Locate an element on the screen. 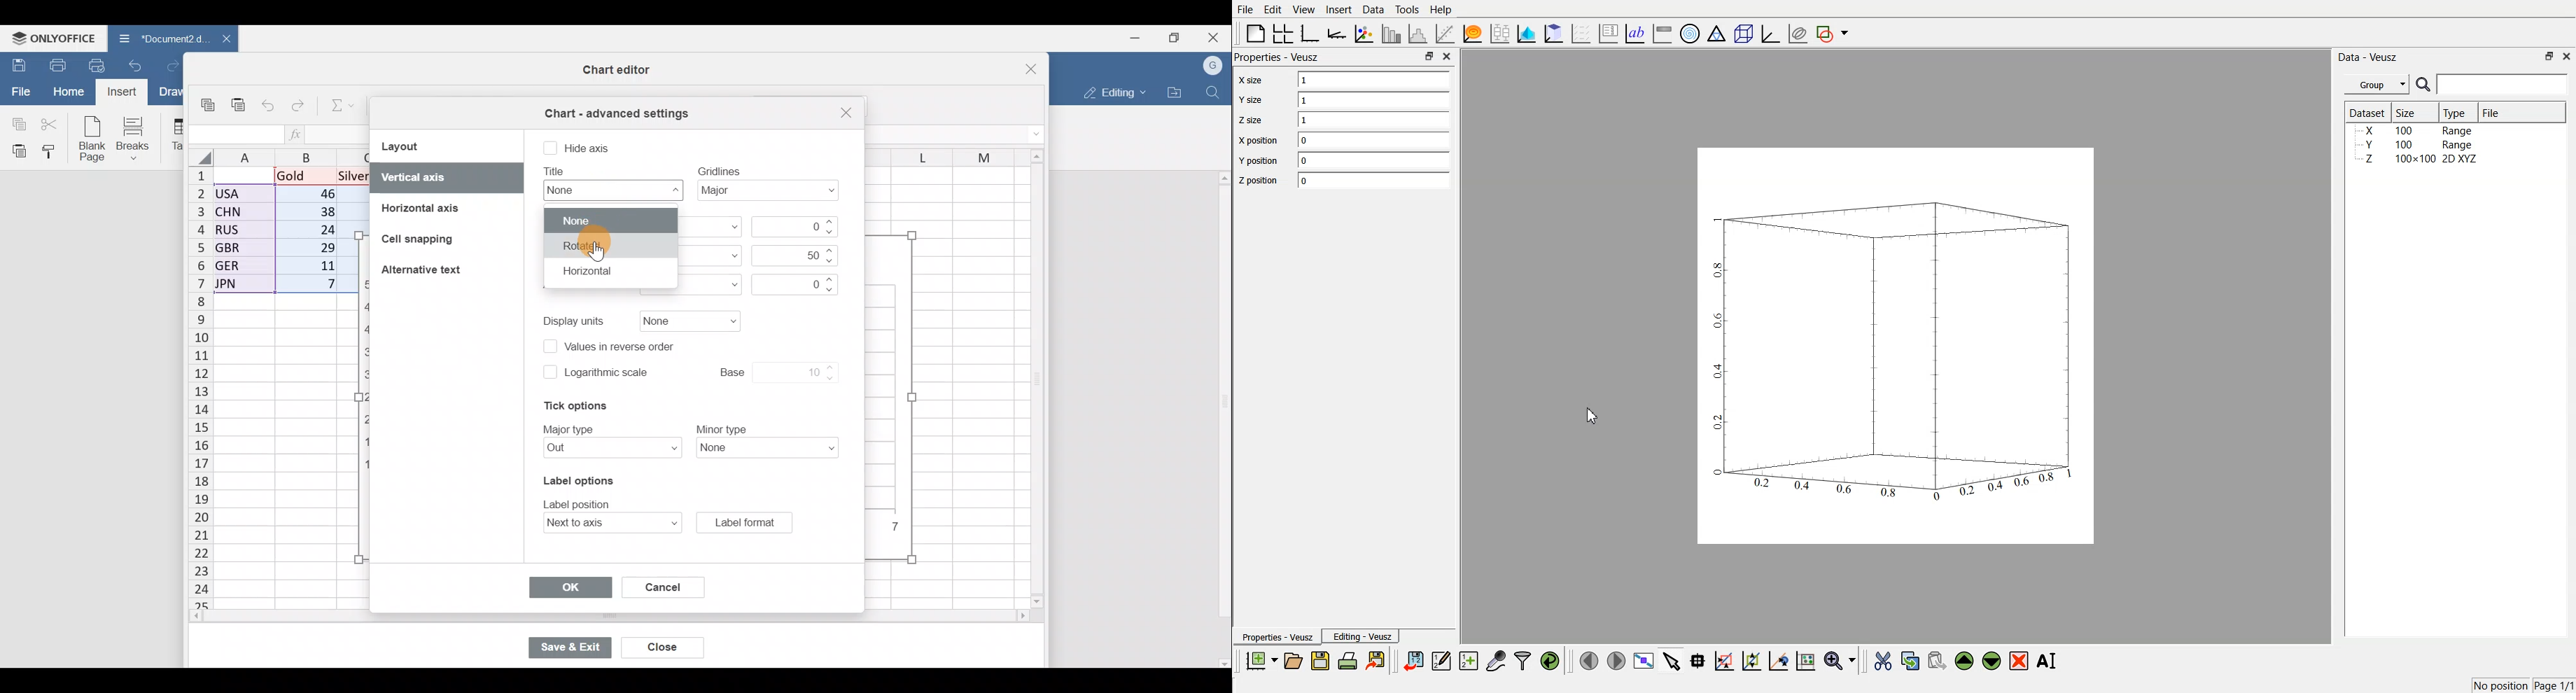  0 is located at coordinates (1373, 180).